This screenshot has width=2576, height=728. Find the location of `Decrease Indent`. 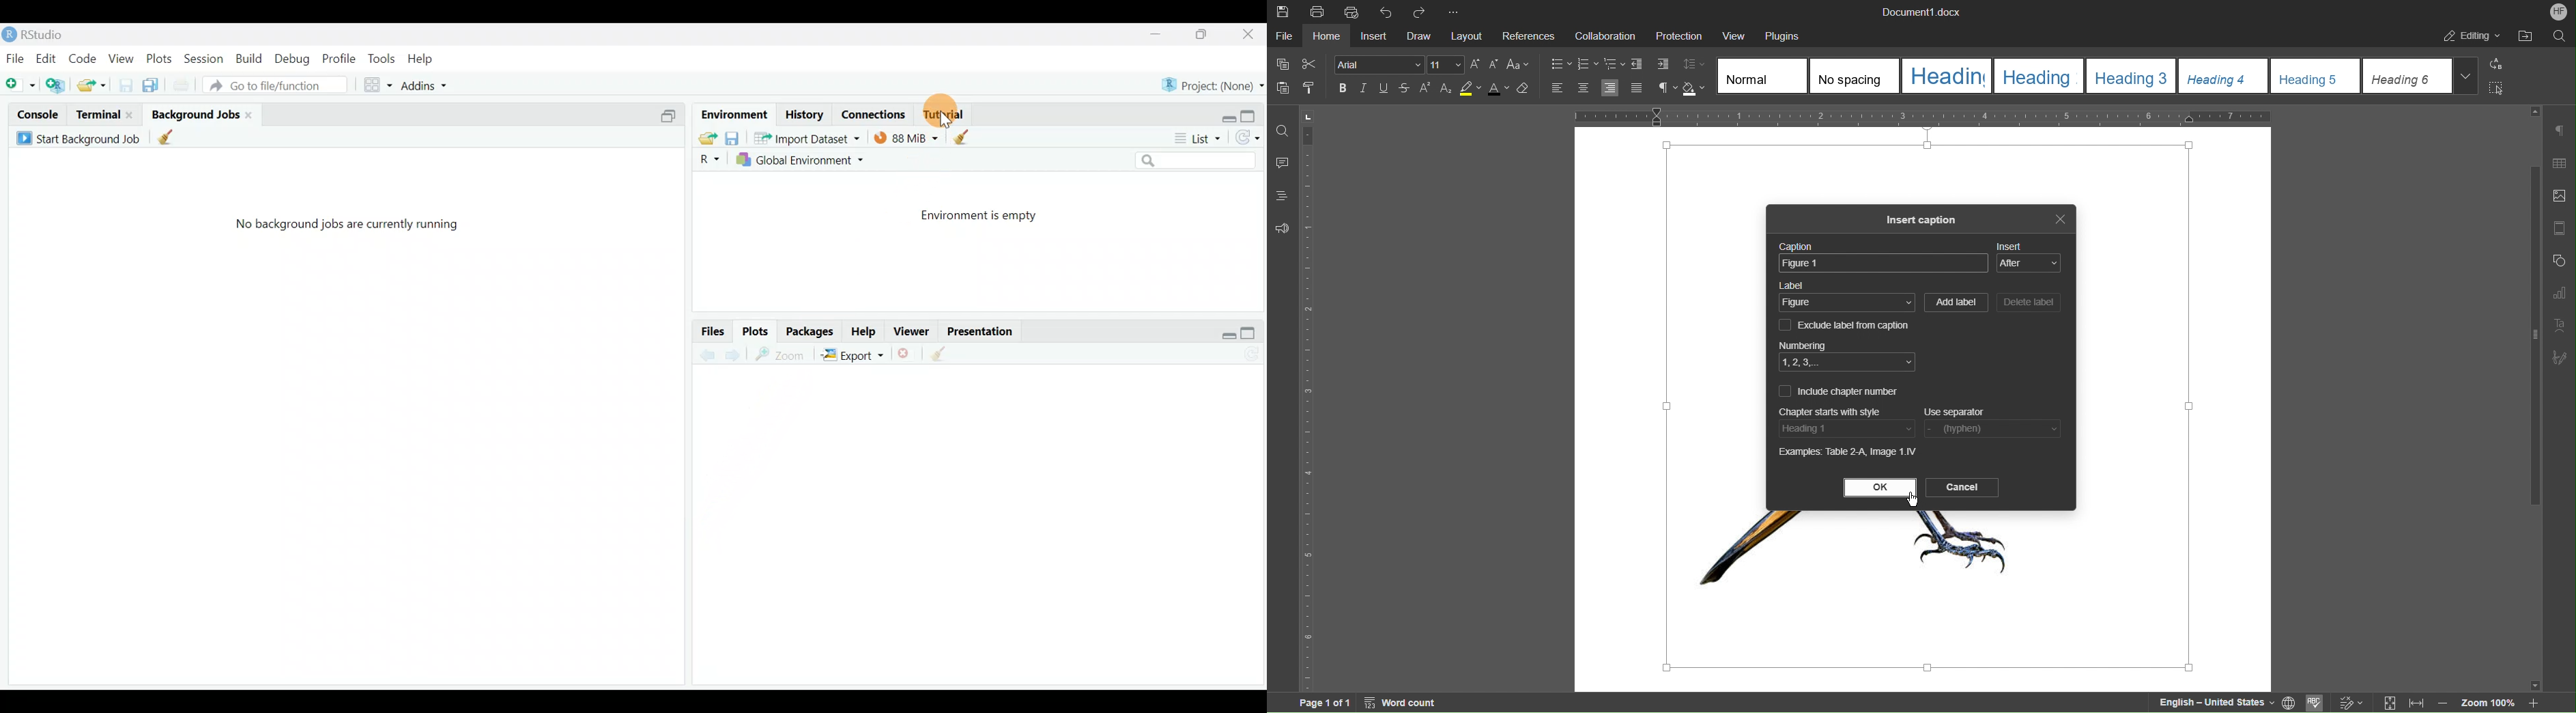

Decrease Indent is located at coordinates (1638, 64).